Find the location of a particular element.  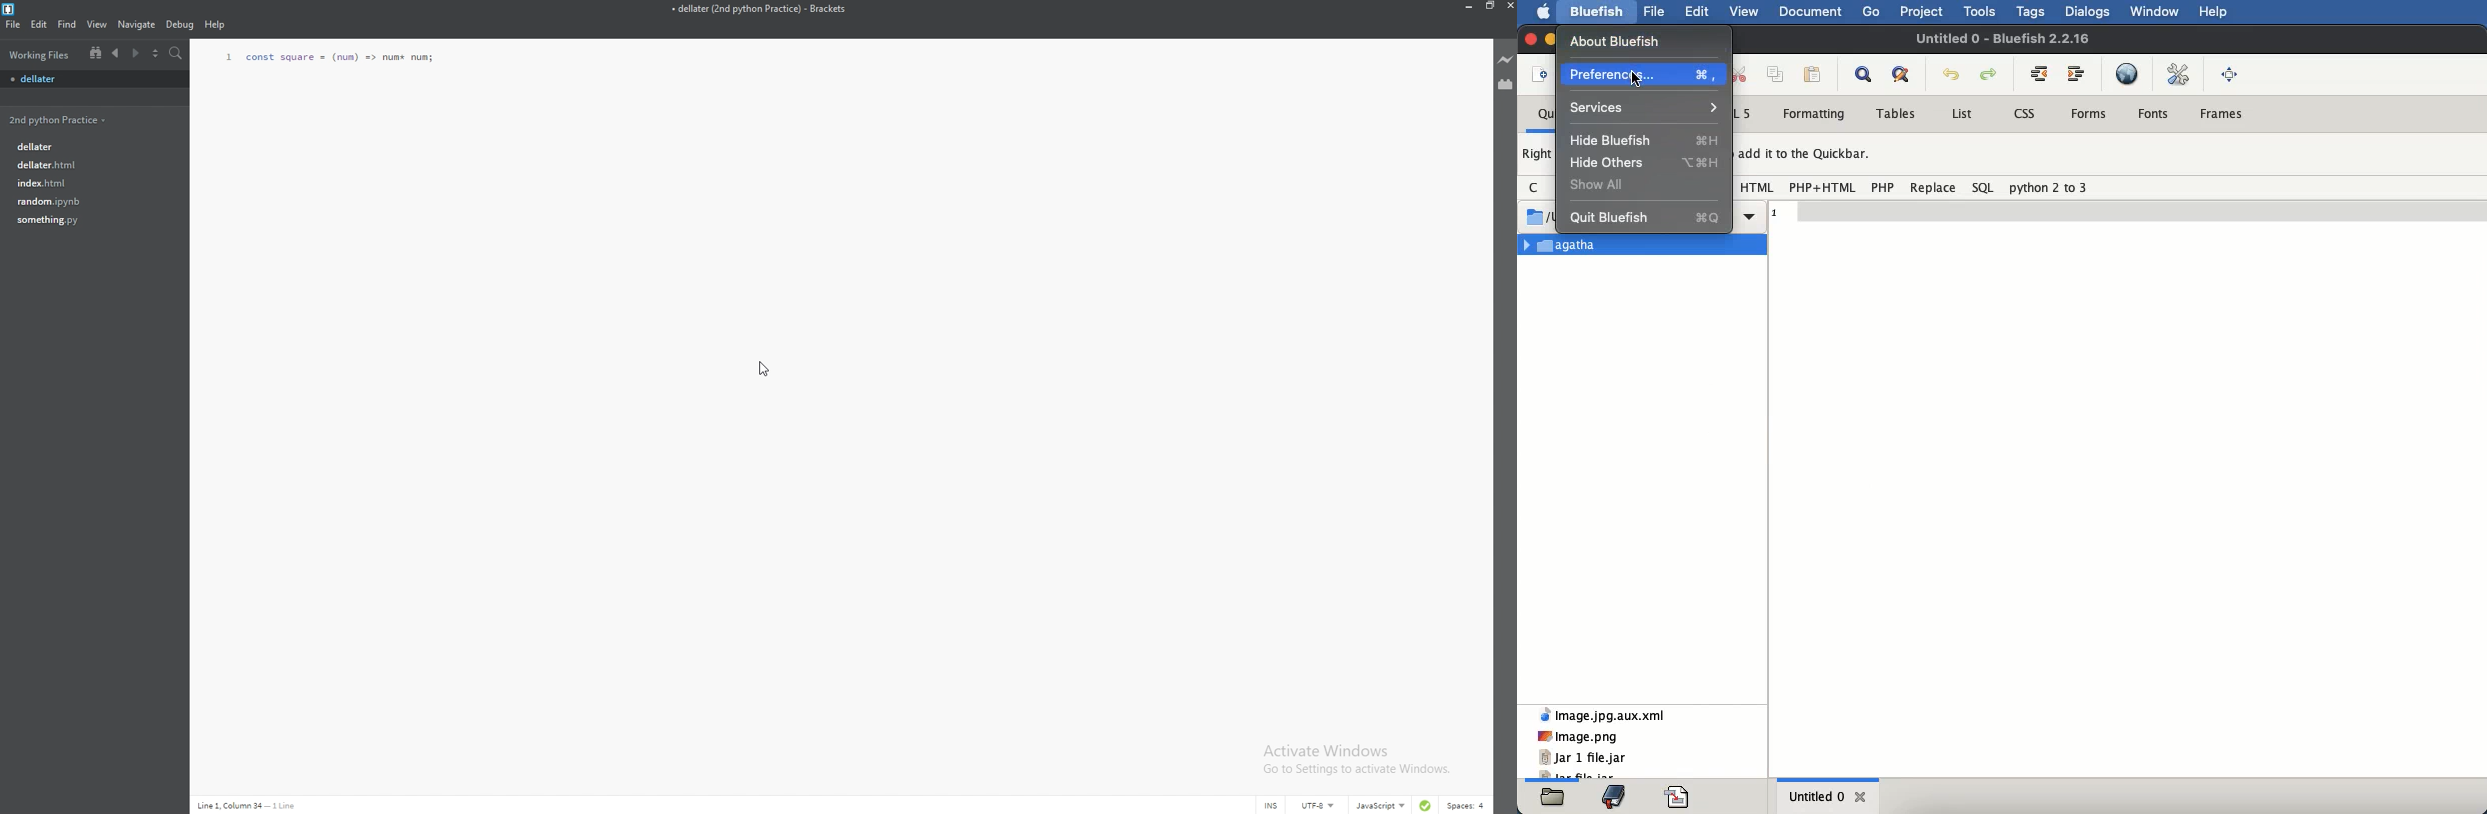

users Agatha is located at coordinates (1541, 216).